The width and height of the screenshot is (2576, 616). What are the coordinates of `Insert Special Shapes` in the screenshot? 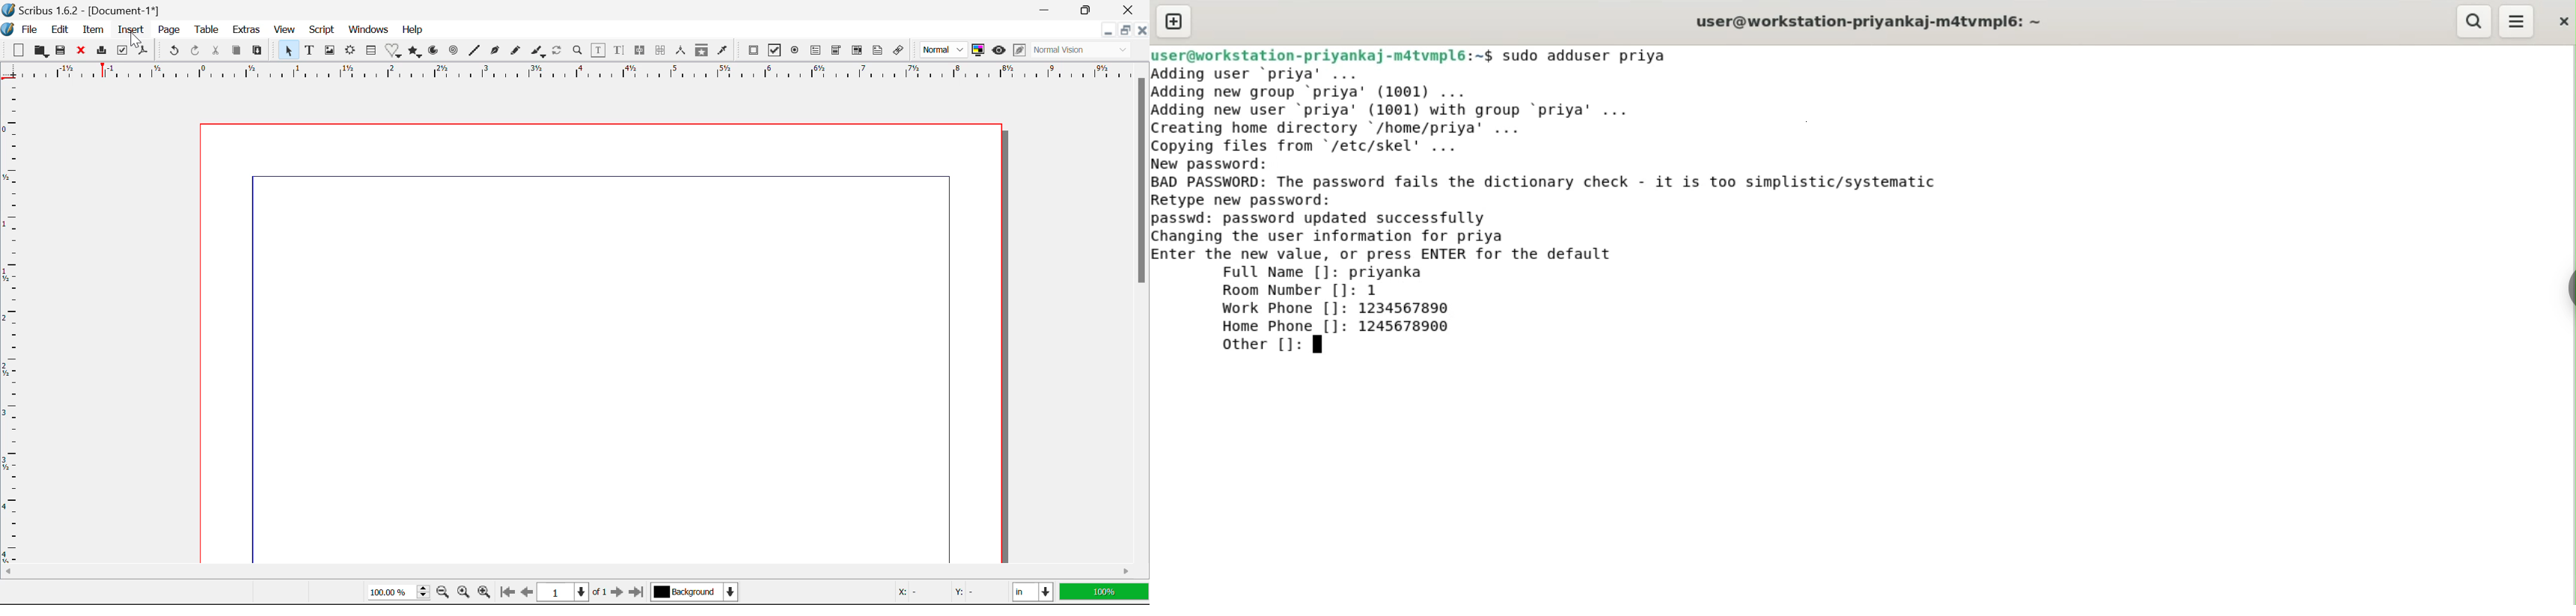 It's located at (394, 52).